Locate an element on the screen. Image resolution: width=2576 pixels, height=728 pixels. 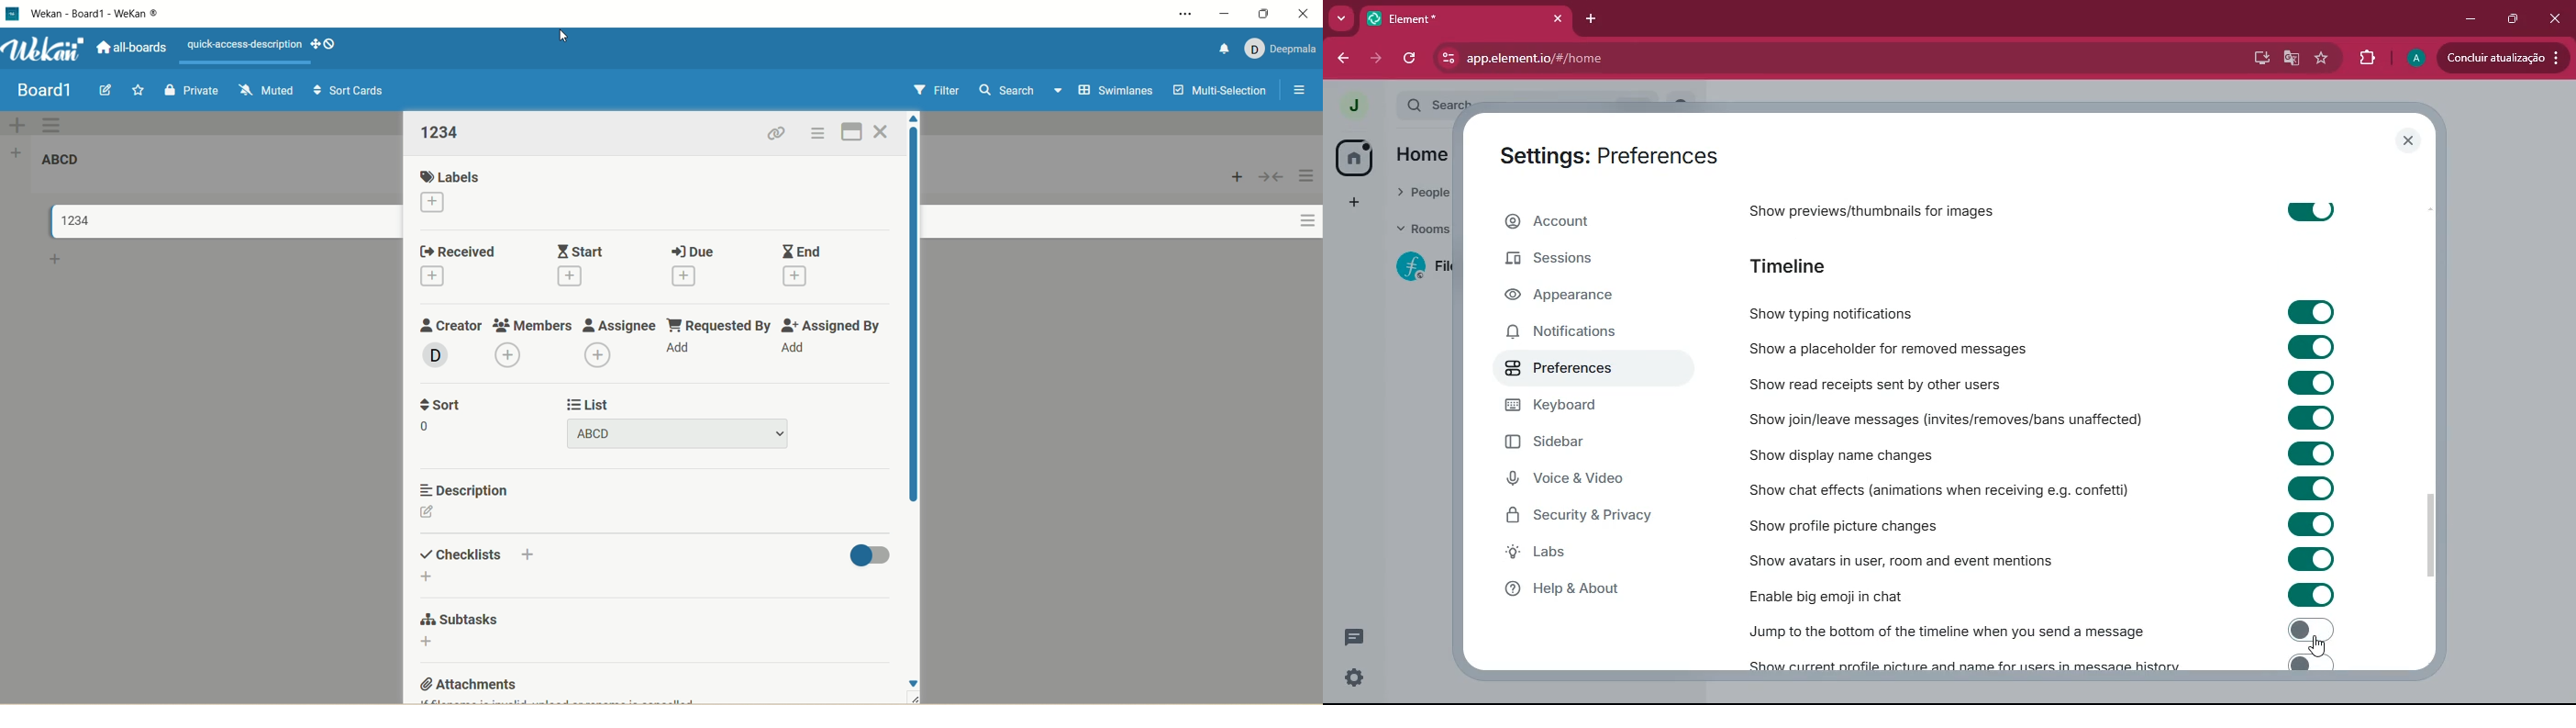
expand is located at coordinates (1384, 106).